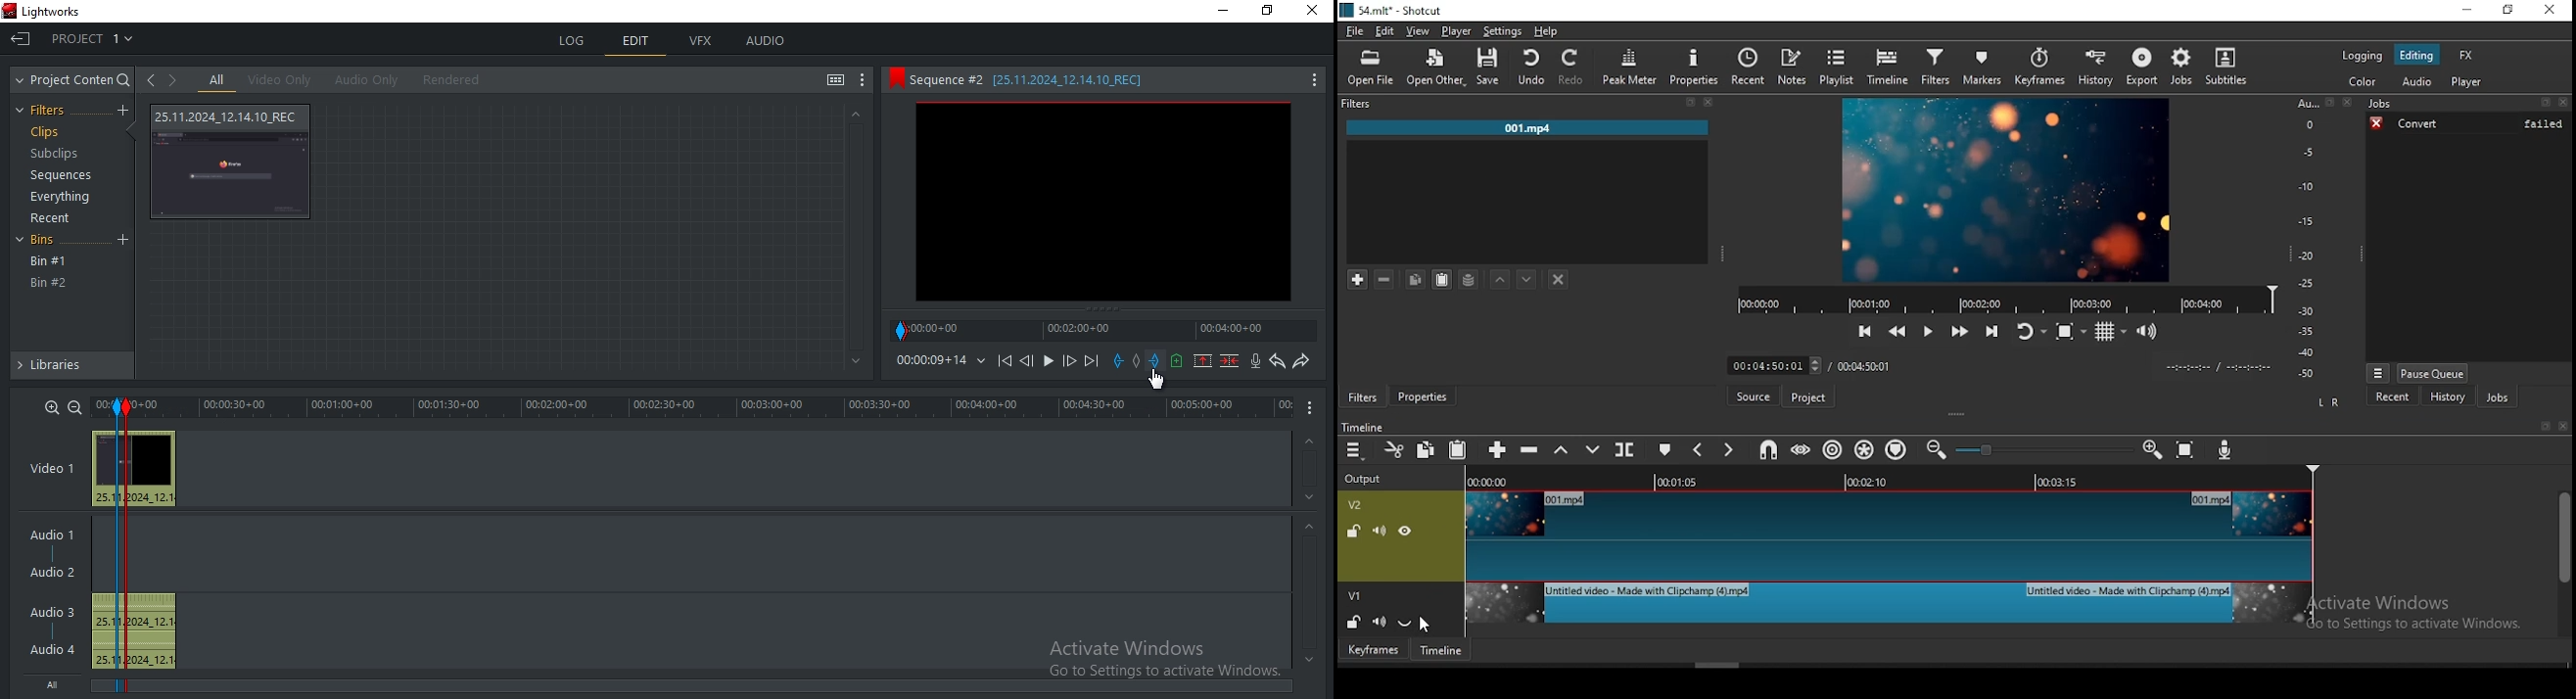 The width and height of the screenshot is (2576, 700). Describe the element at coordinates (2364, 56) in the screenshot. I see `logging` at that location.